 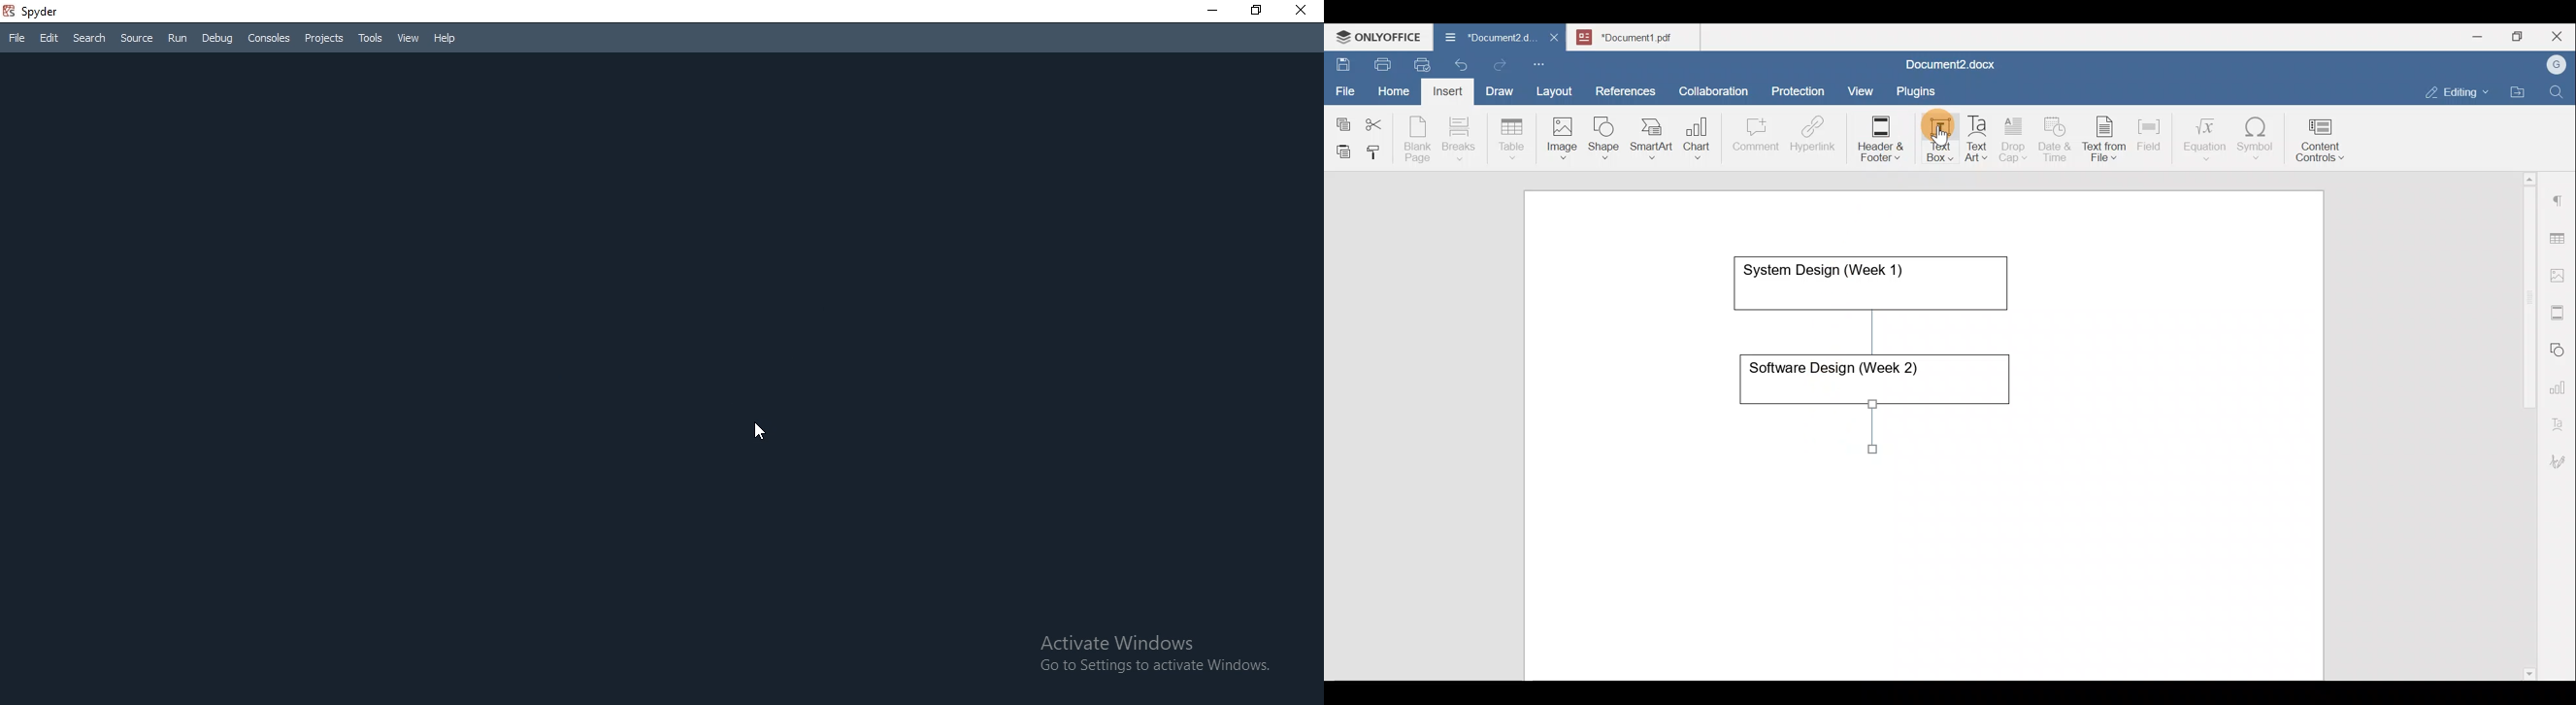 I want to click on Hyperlink, so click(x=1817, y=138).